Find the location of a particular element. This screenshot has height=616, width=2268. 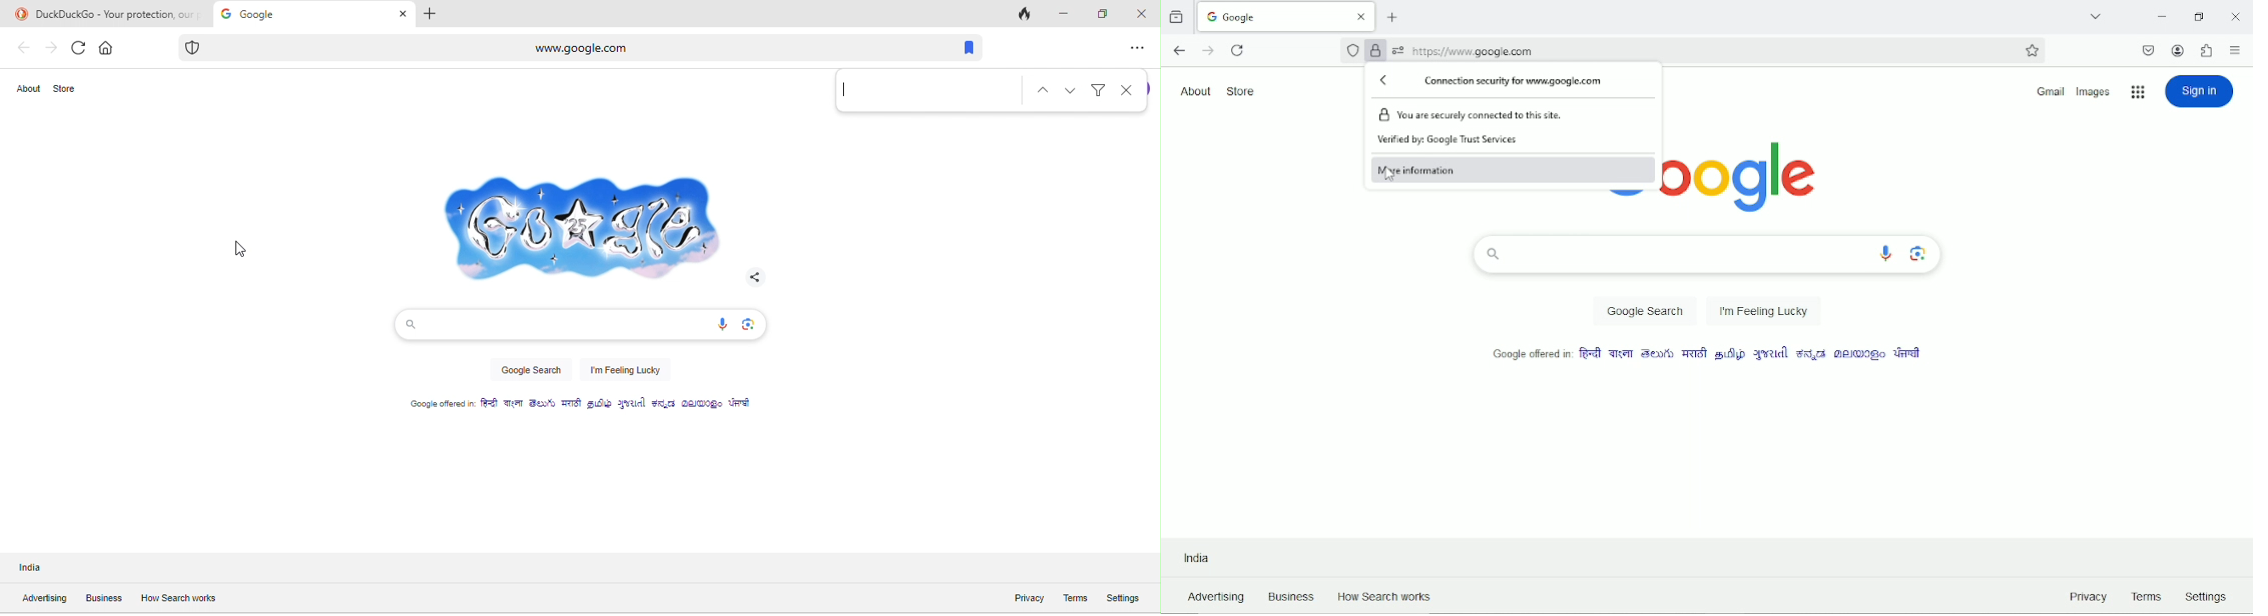

Restore down is located at coordinates (2199, 16).